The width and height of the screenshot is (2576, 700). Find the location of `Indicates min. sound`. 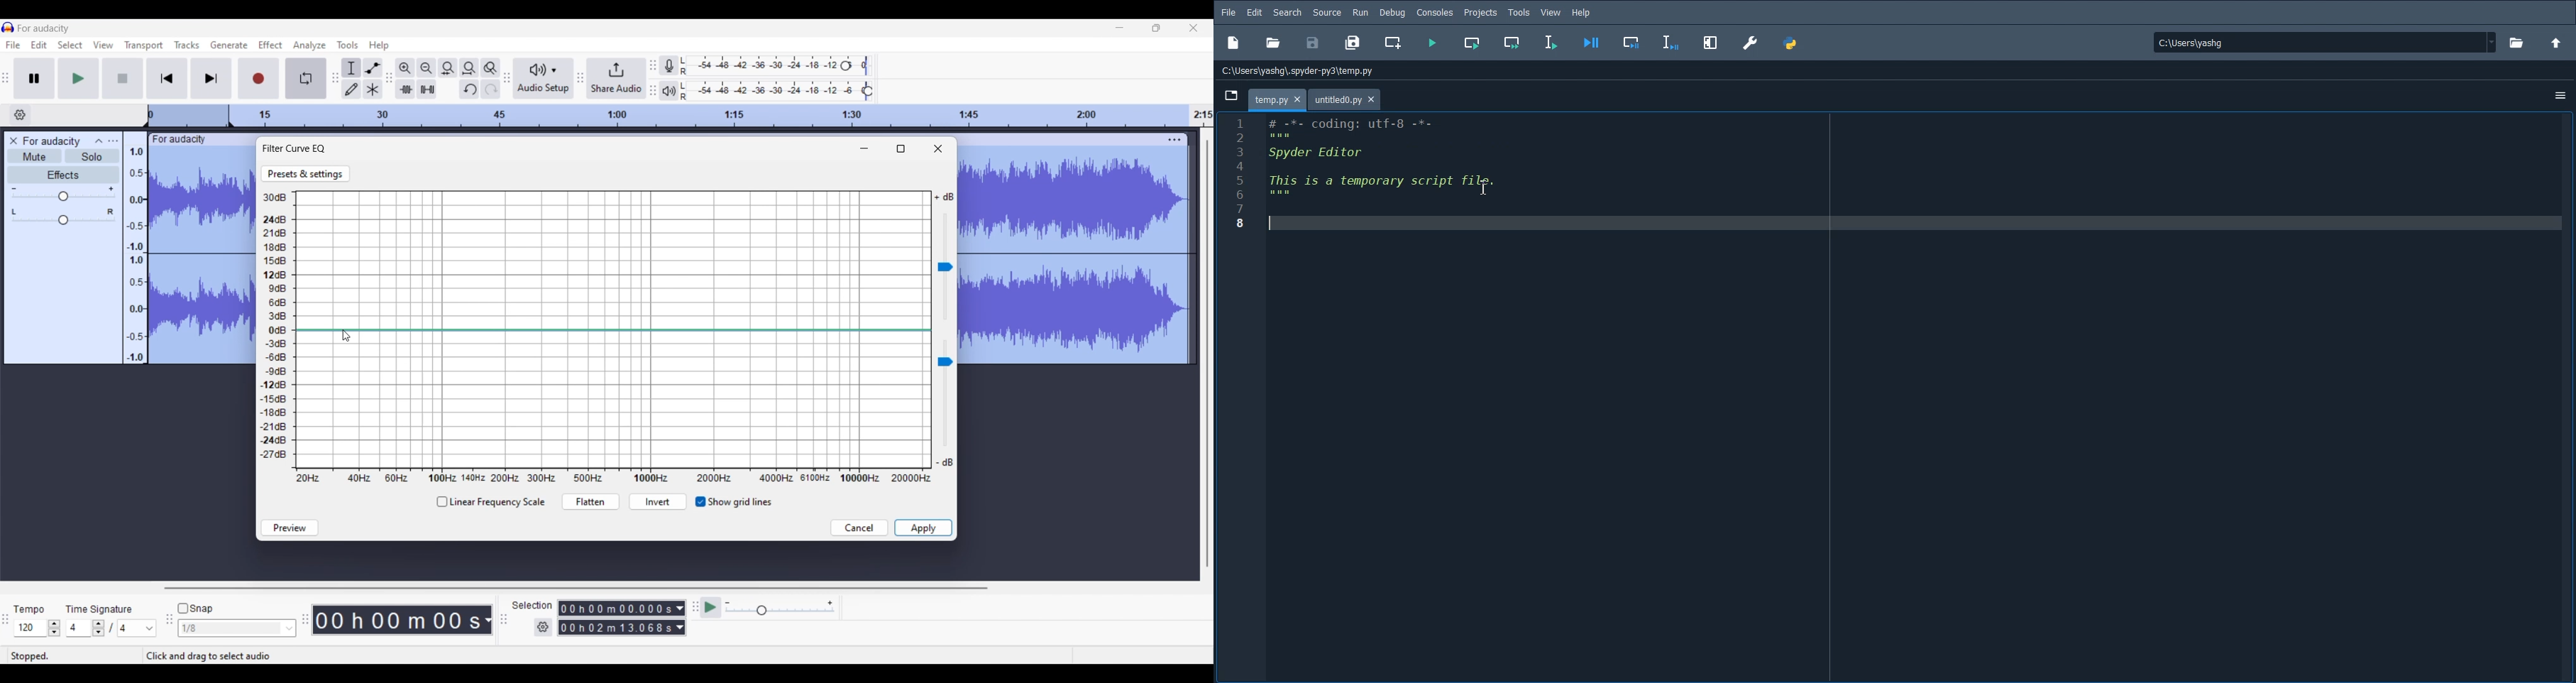

Indicates min. sound is located at coordinates (944, 462).